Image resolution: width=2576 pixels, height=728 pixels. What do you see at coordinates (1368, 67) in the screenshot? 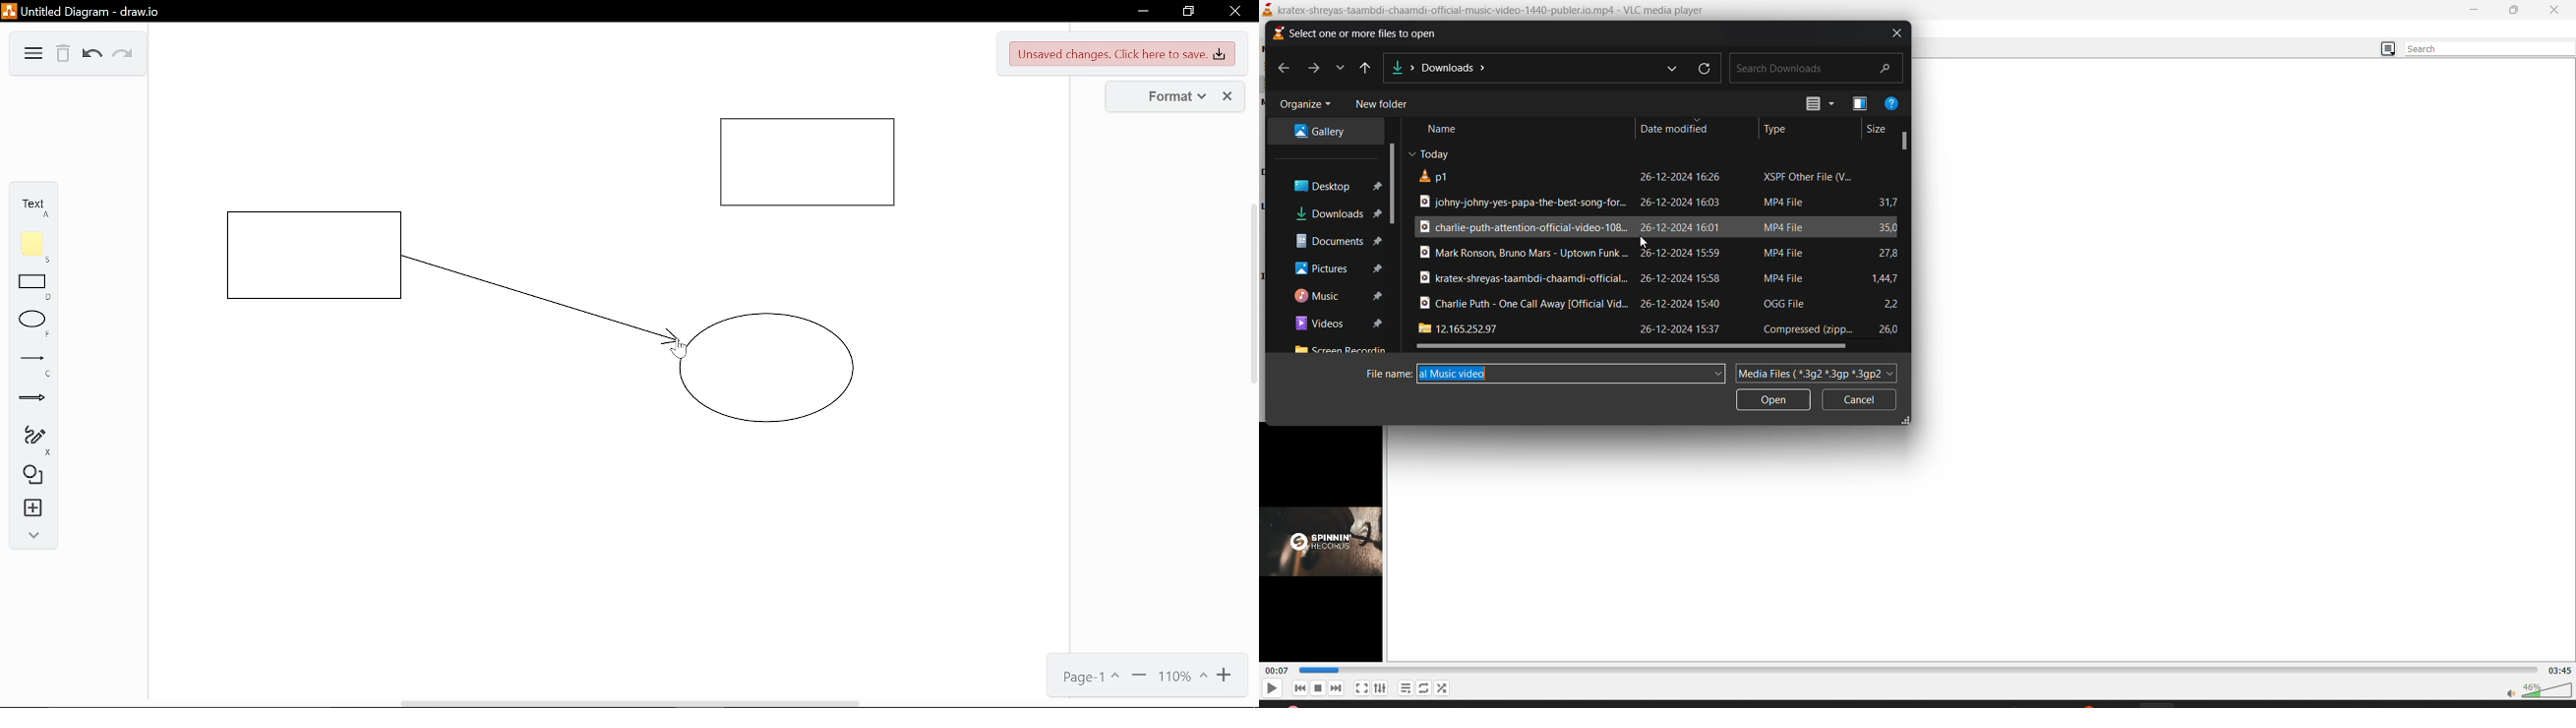
I see `up to desktop` at bounding box center [1368, 67].